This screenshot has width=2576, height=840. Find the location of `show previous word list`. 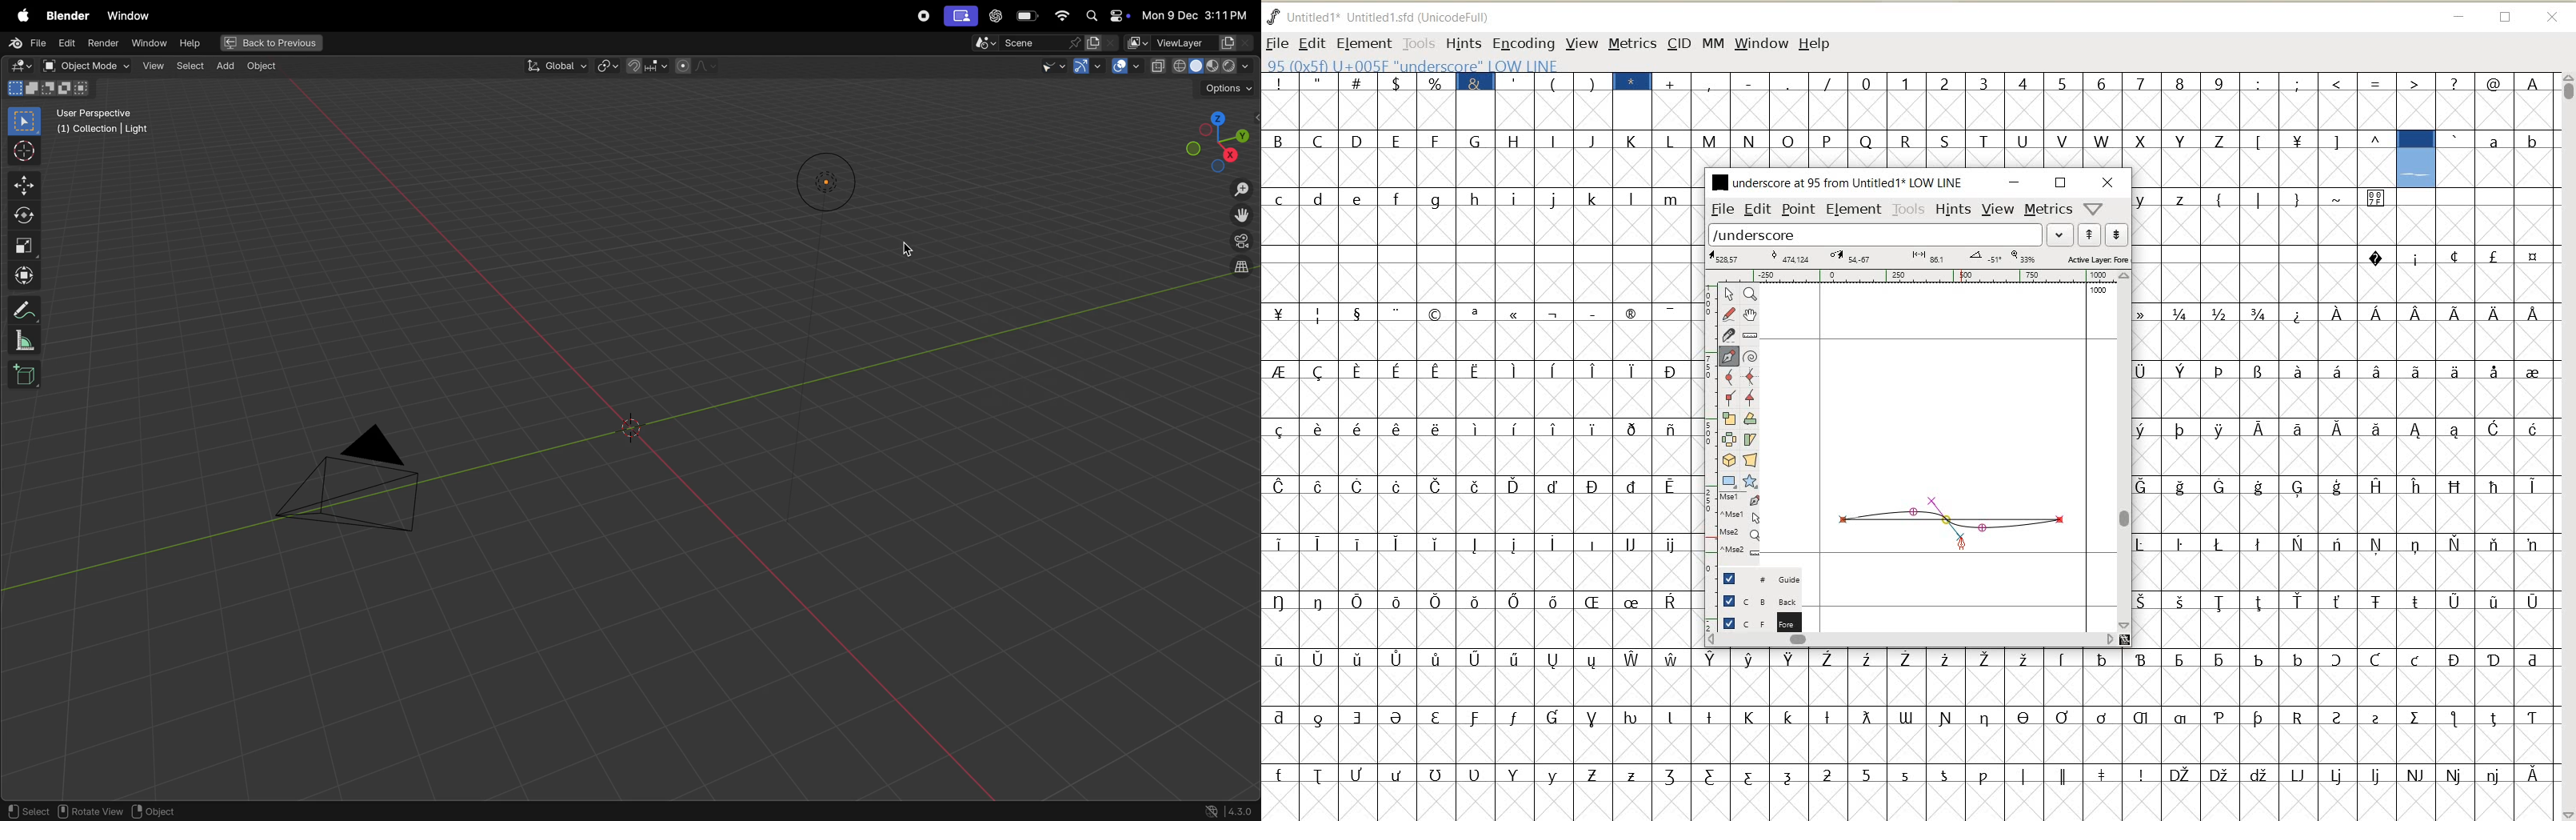

show previous word list is located at coordinates (2090, 234).